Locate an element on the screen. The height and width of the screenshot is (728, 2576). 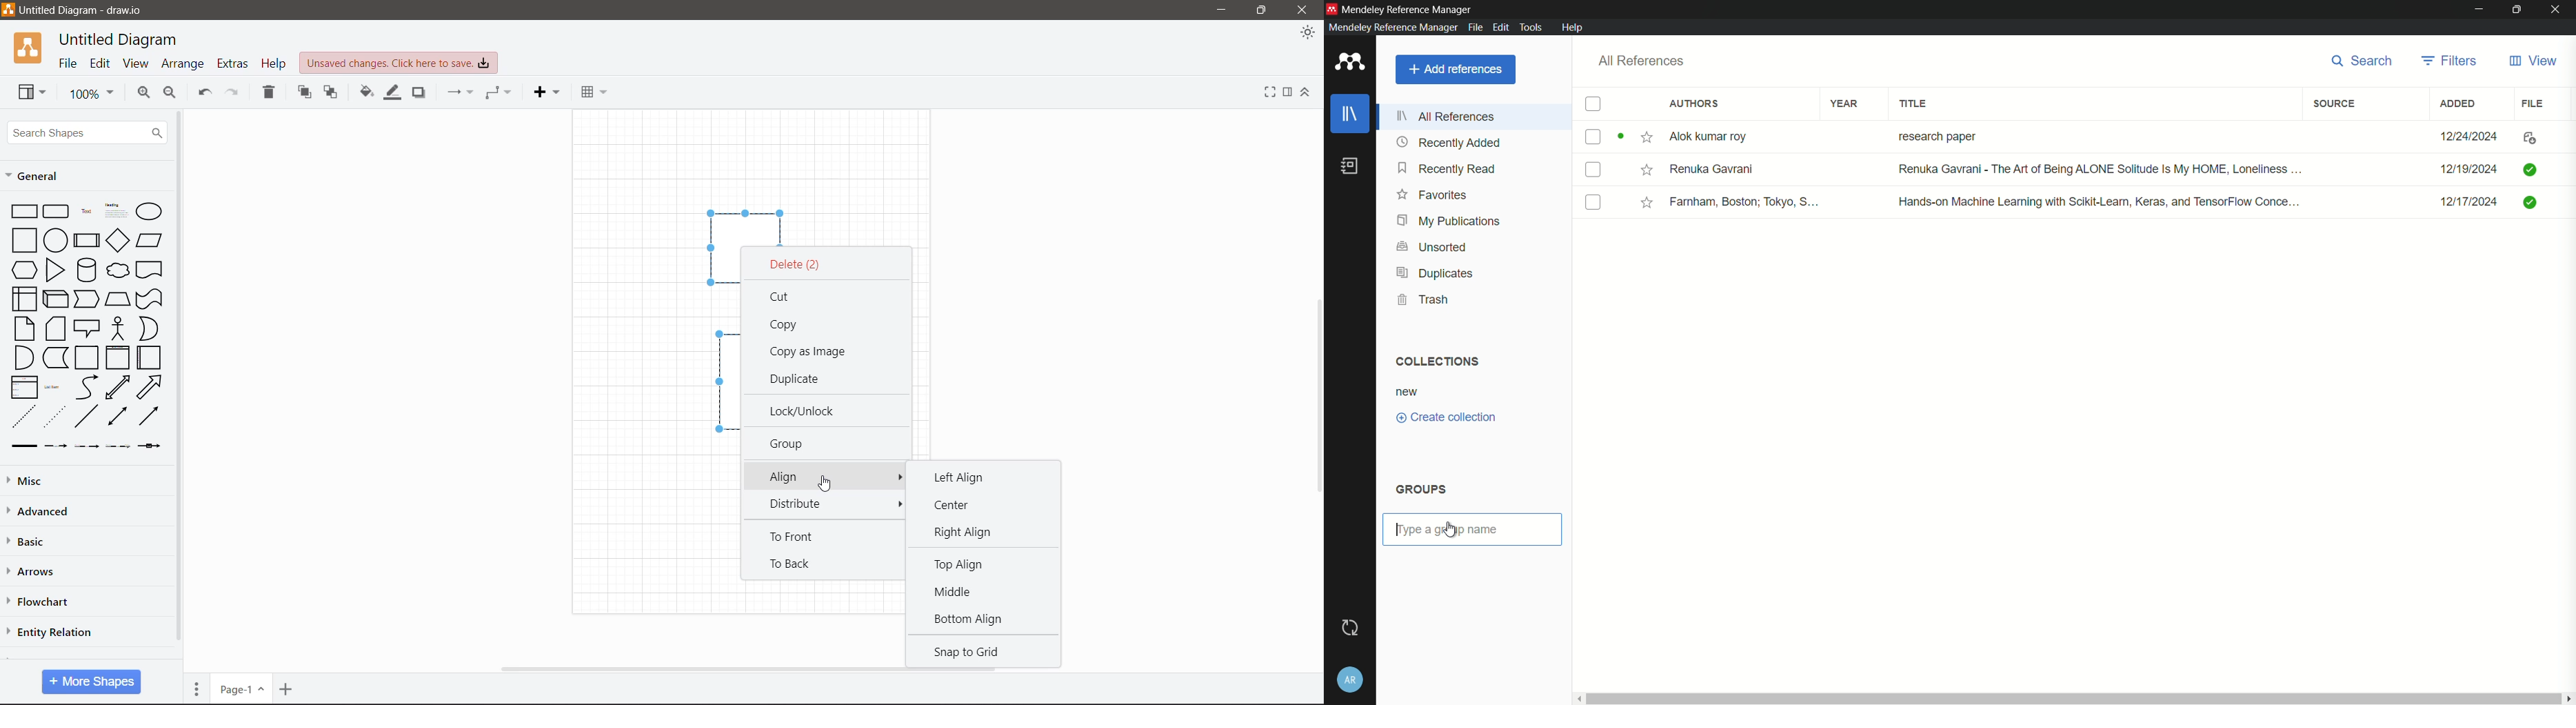
 is located at coordinates (121, 39).